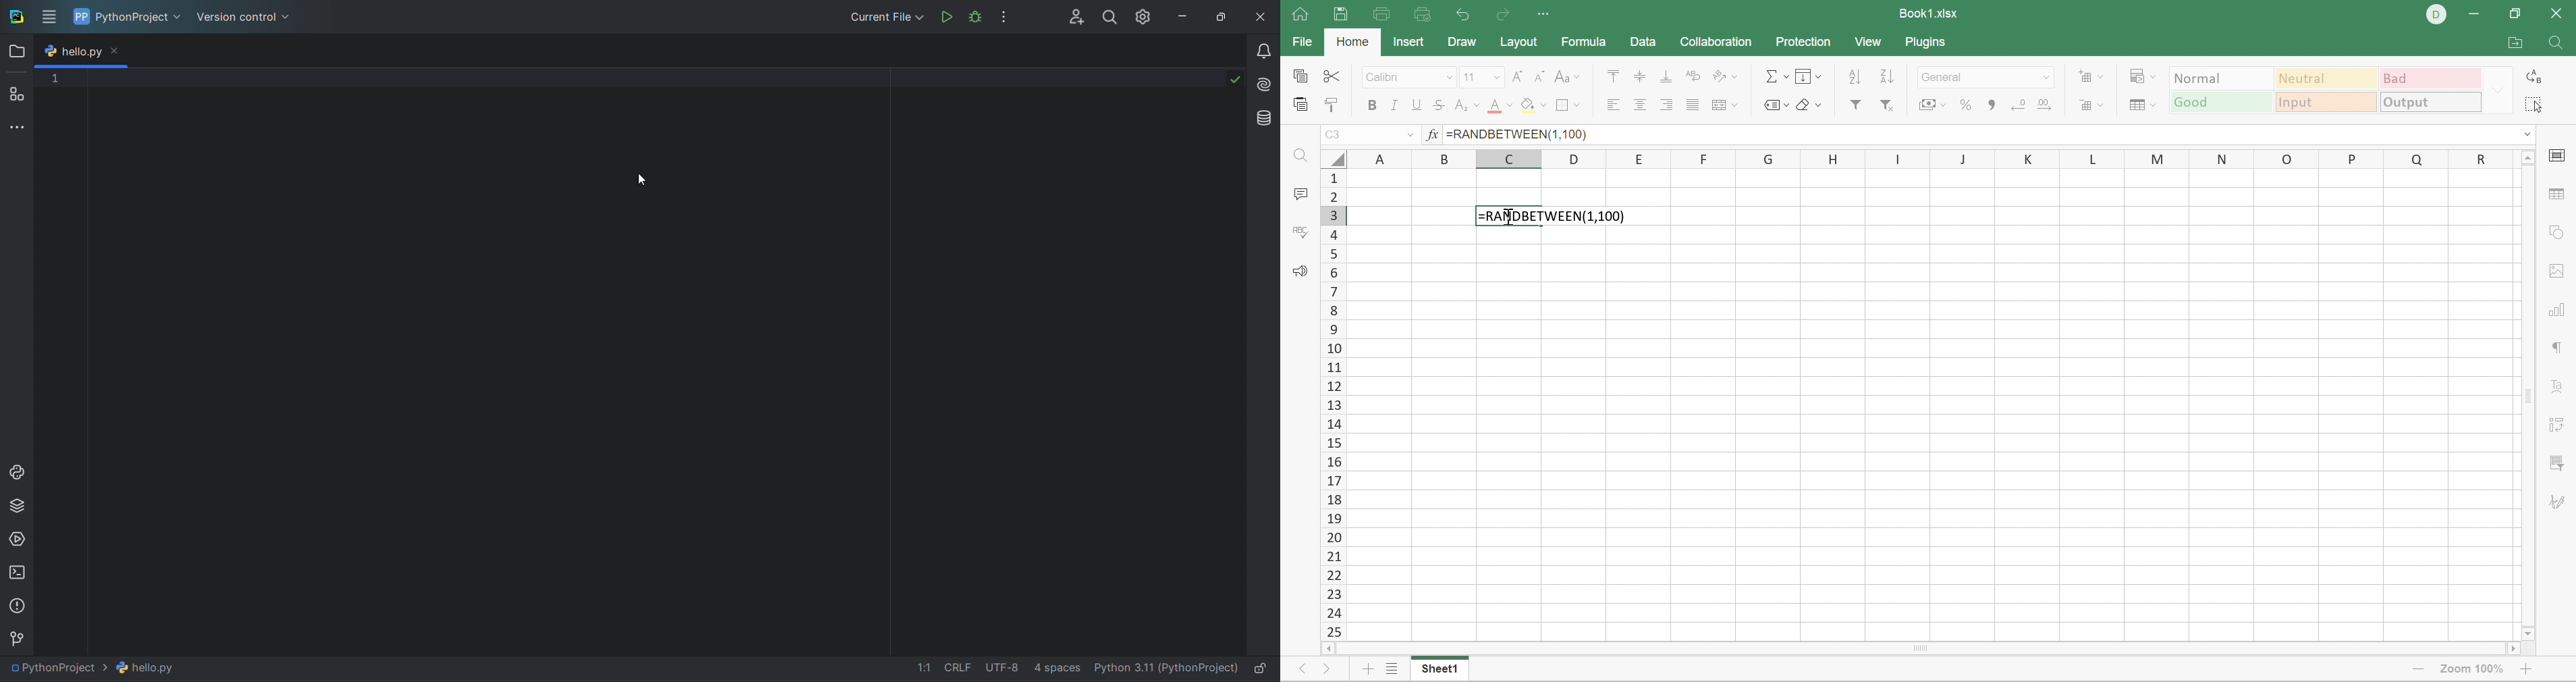 The image size is (2576, 700). What do you see at coordinates (2144, 75) in the screenshot?
I see `Conditional formatting` at bounding box center [2144, 75].